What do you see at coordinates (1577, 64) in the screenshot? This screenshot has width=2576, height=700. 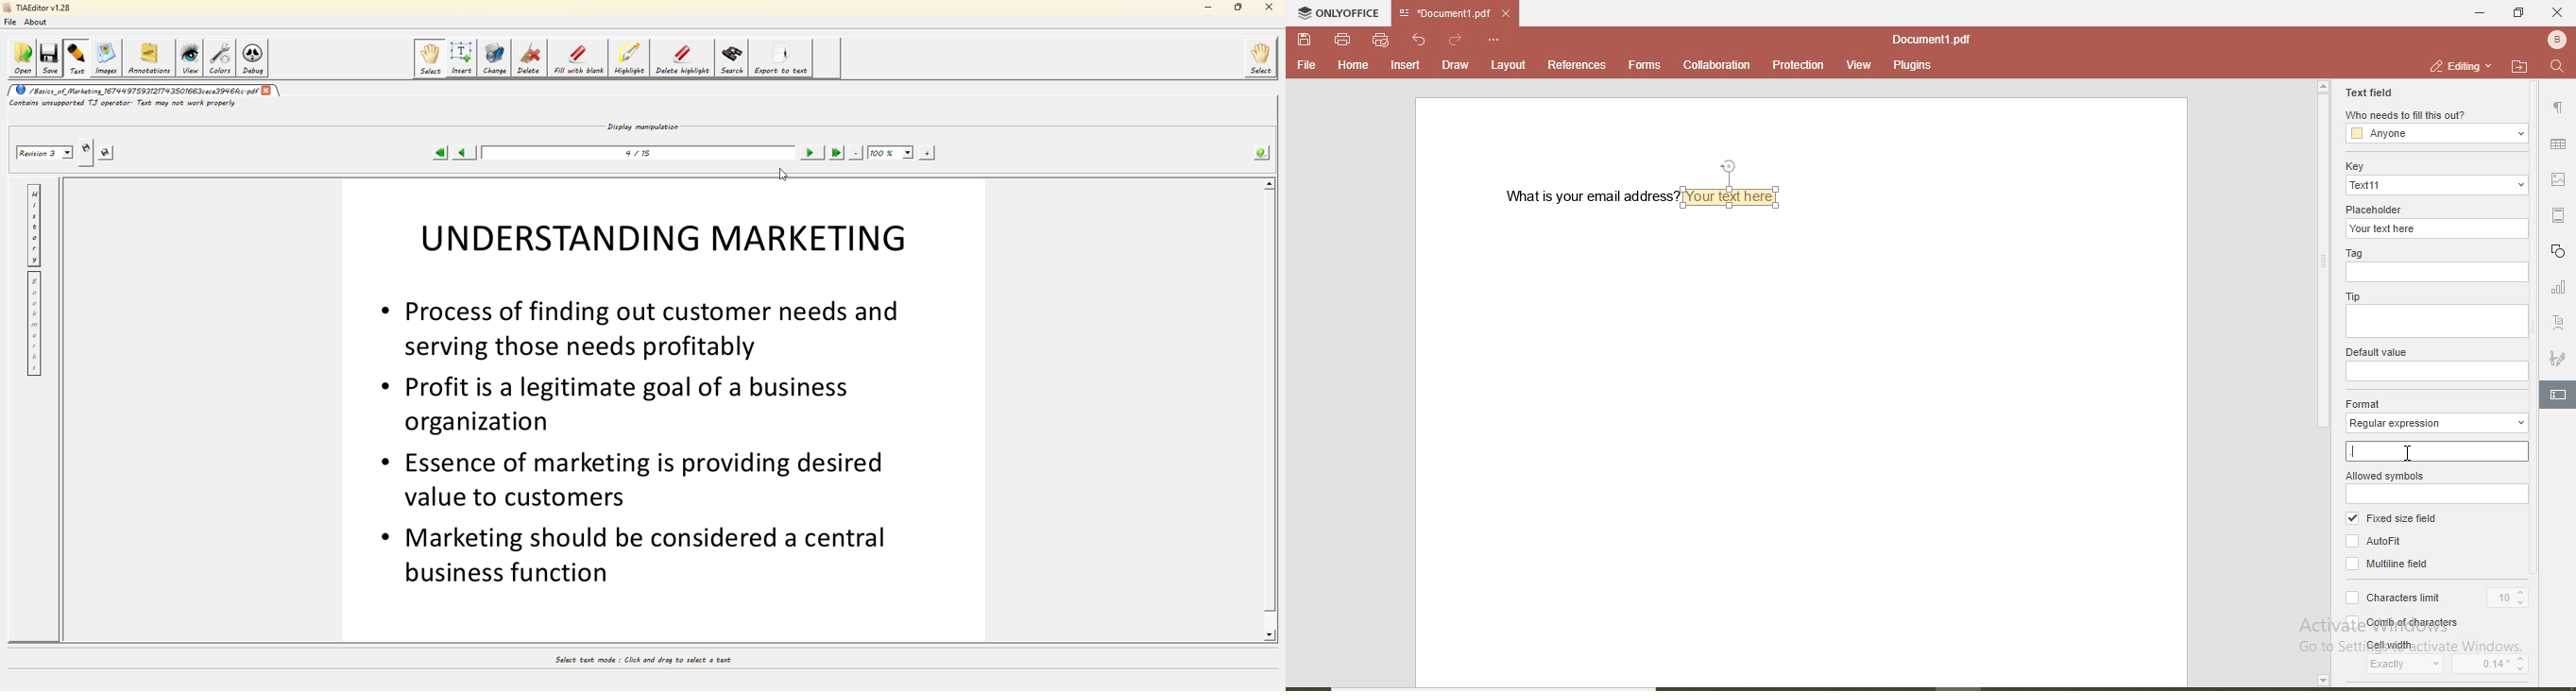 I see `references` at bounding box center [1577, 64].